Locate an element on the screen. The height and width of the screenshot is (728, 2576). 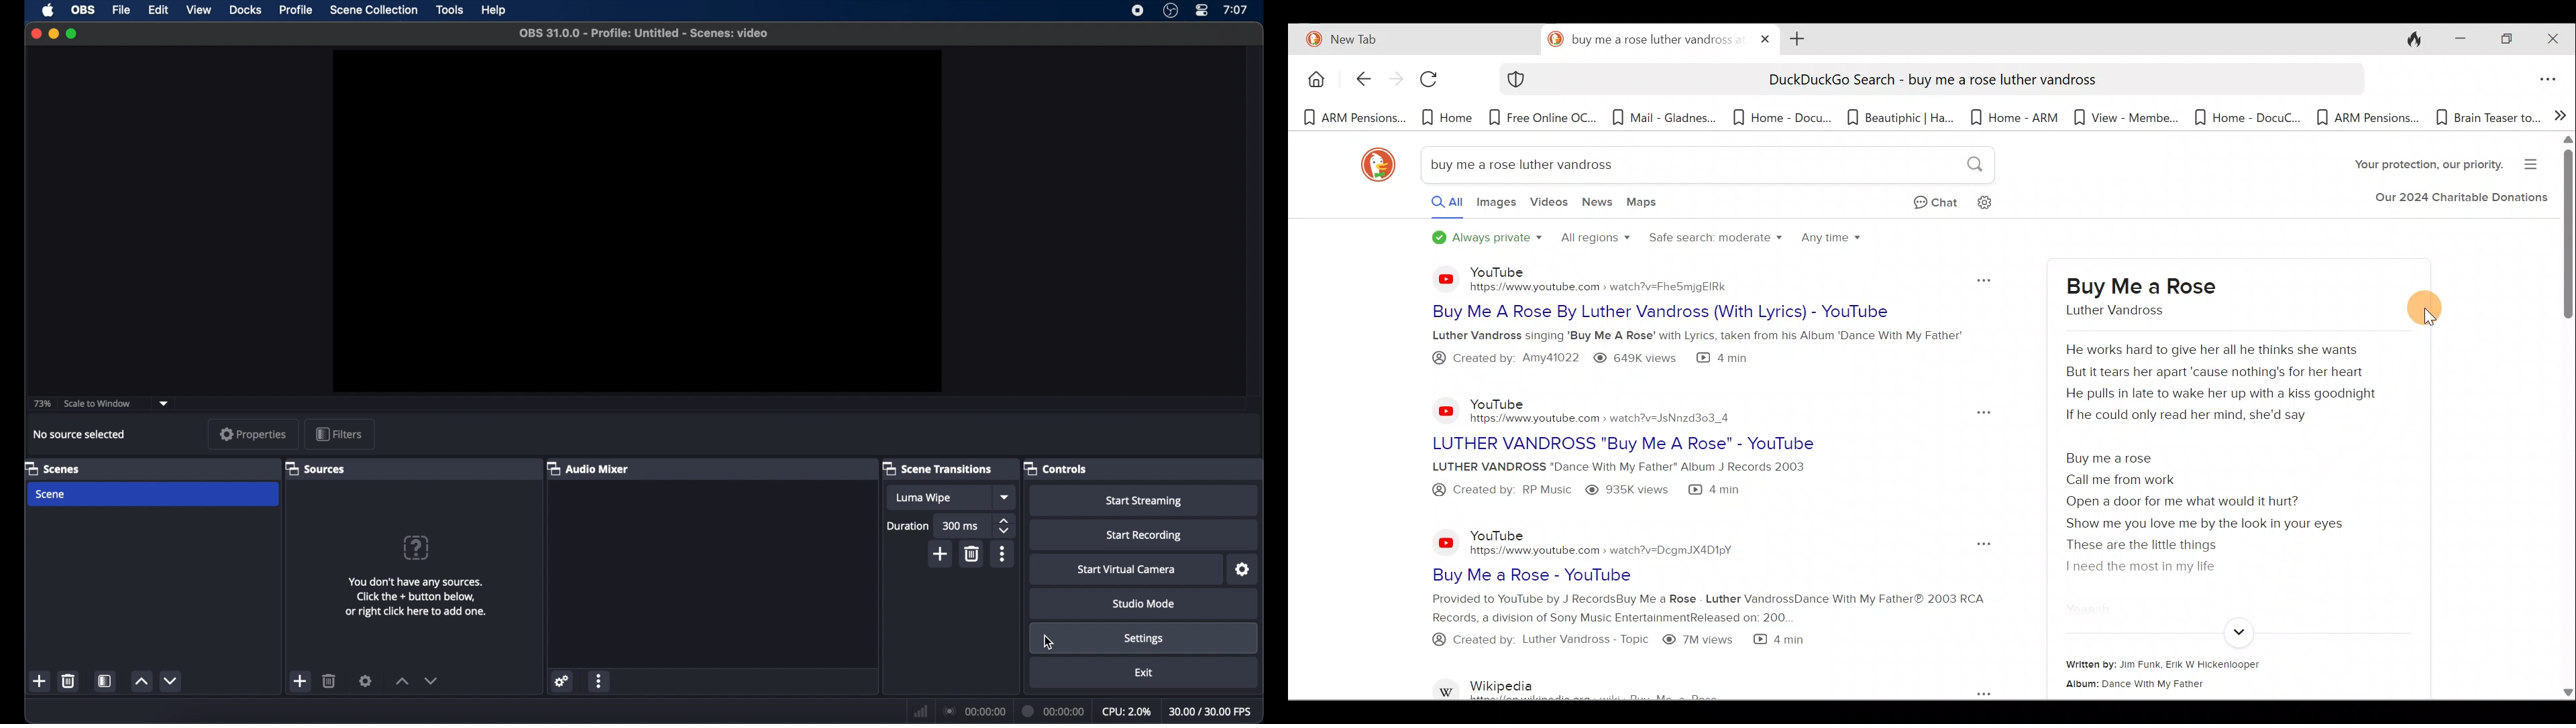
dropdown is located at coordinates (1006, 497).